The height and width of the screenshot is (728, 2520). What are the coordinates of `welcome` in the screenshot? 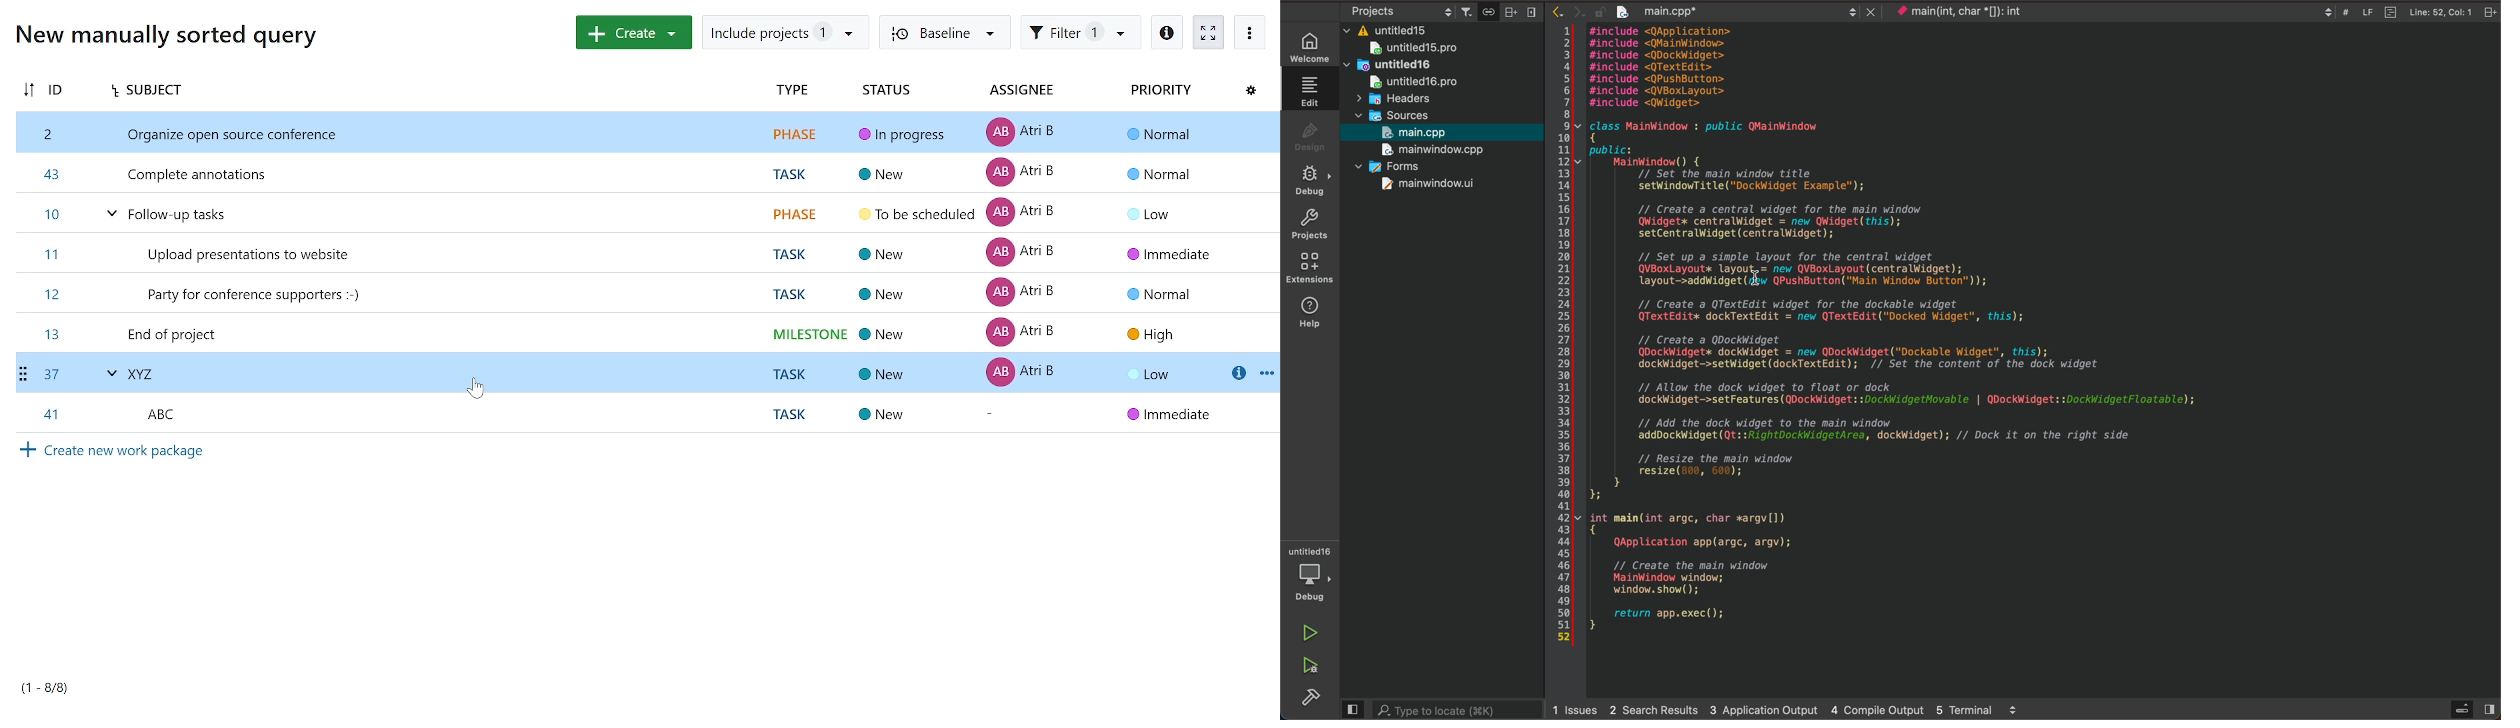 It's located at (1309, 42).